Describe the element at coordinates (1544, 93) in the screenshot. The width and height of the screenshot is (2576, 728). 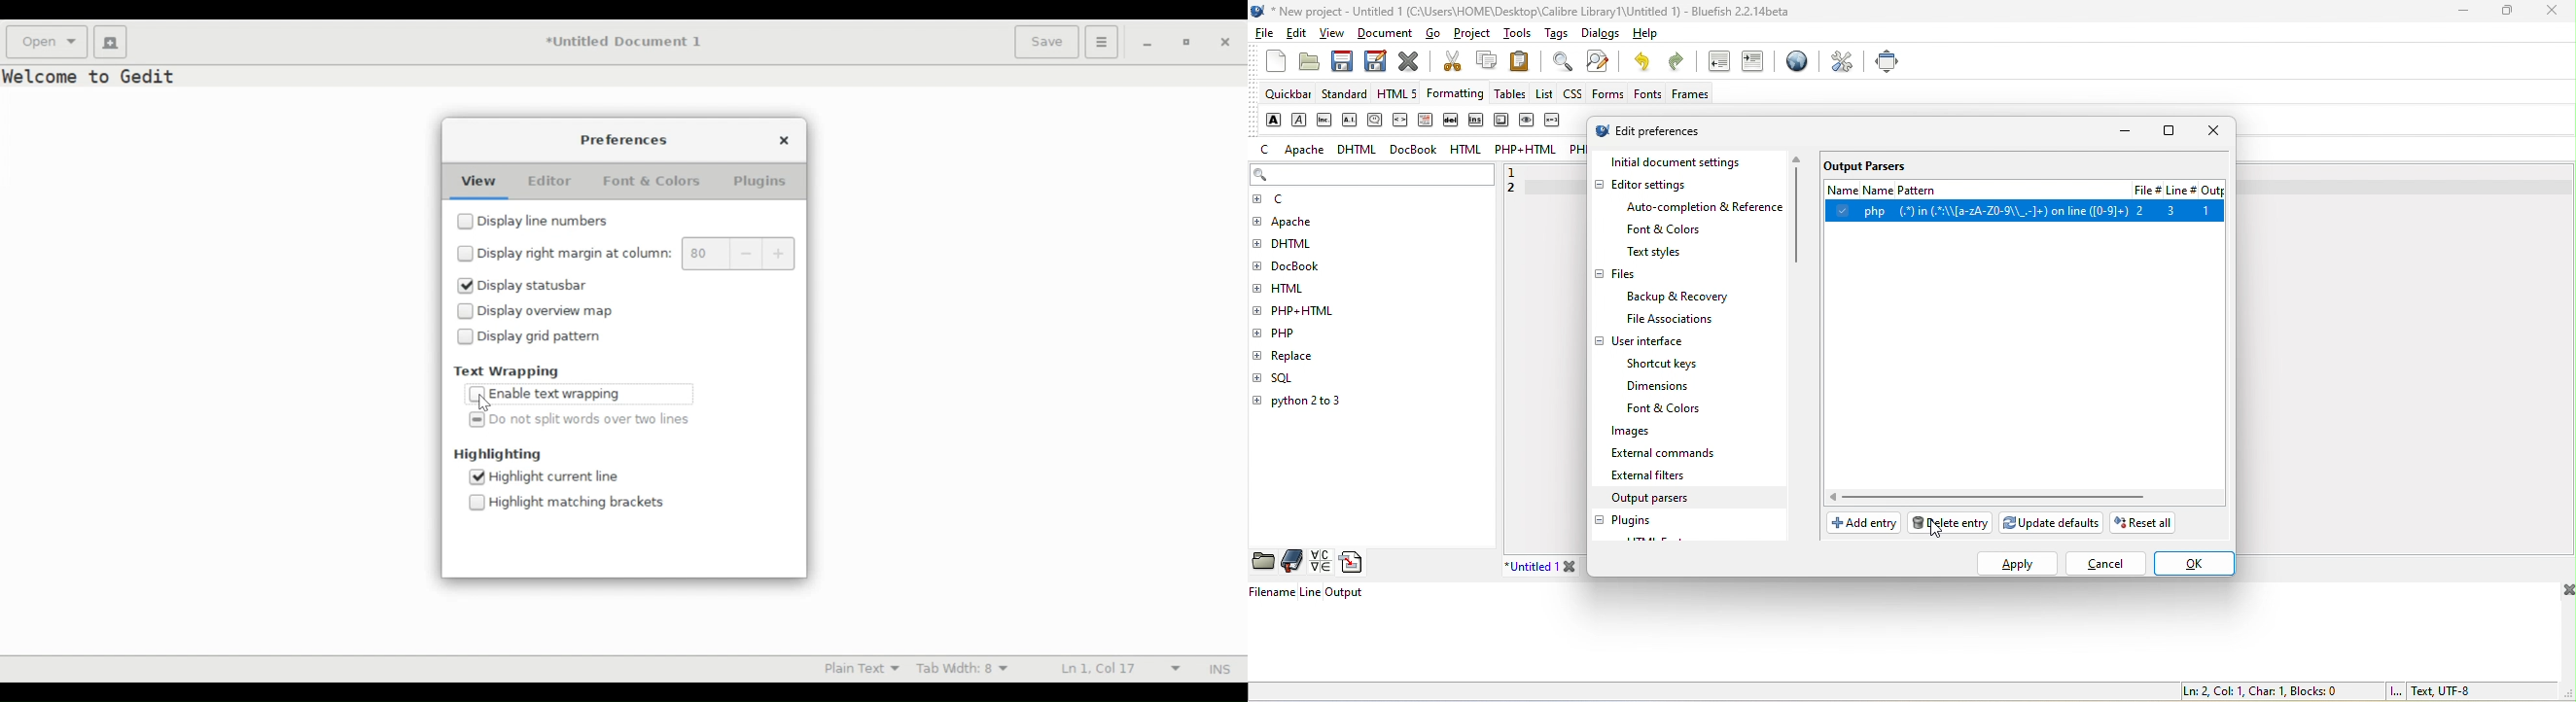
I see `list` at that location.